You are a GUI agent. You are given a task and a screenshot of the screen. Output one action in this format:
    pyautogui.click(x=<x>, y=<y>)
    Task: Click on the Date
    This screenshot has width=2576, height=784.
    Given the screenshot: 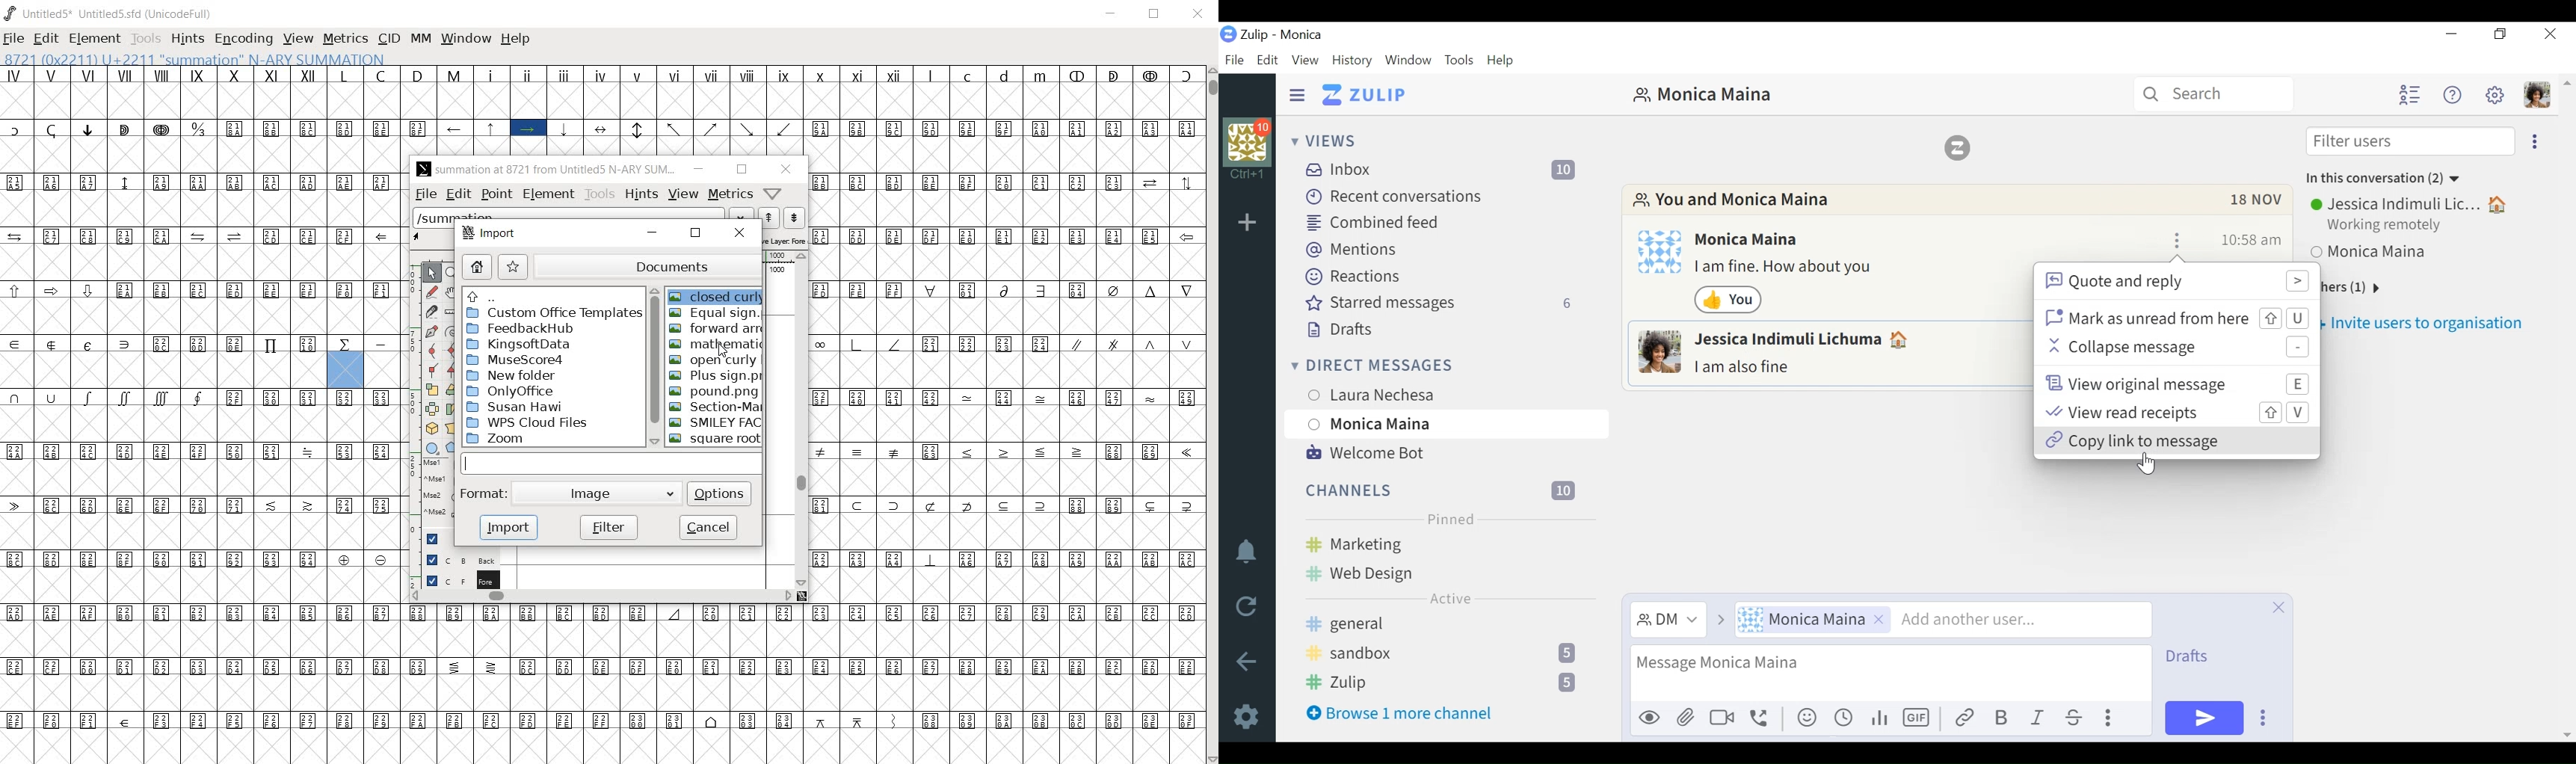 What is the action you would take?
    pyautogui.click(x=2258, y=203)
    